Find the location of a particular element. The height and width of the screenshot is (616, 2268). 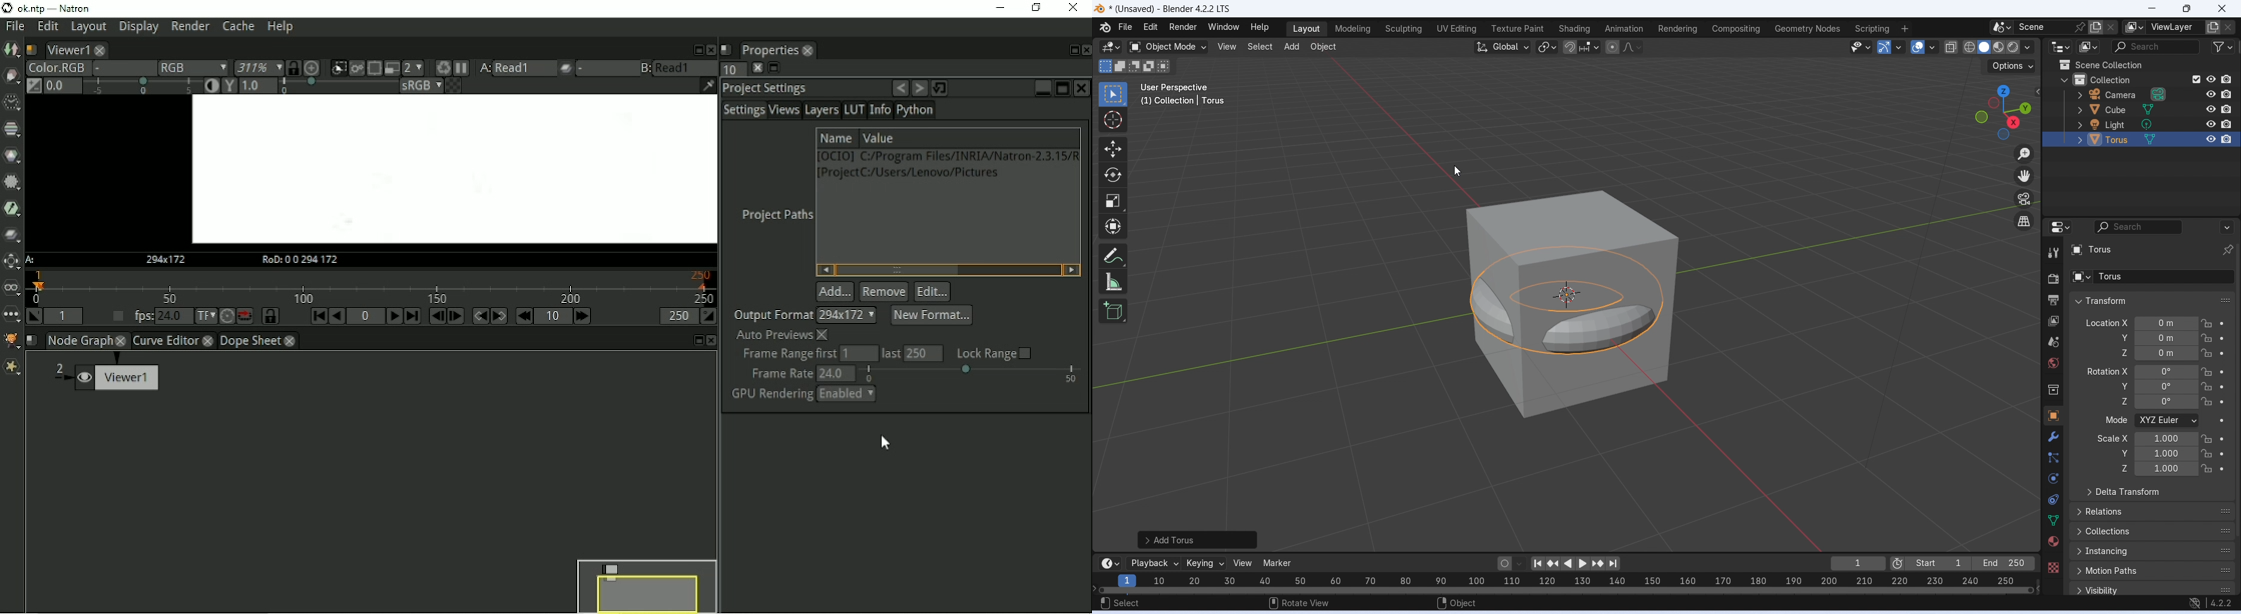

Help is located at coordinates (1260, 28).